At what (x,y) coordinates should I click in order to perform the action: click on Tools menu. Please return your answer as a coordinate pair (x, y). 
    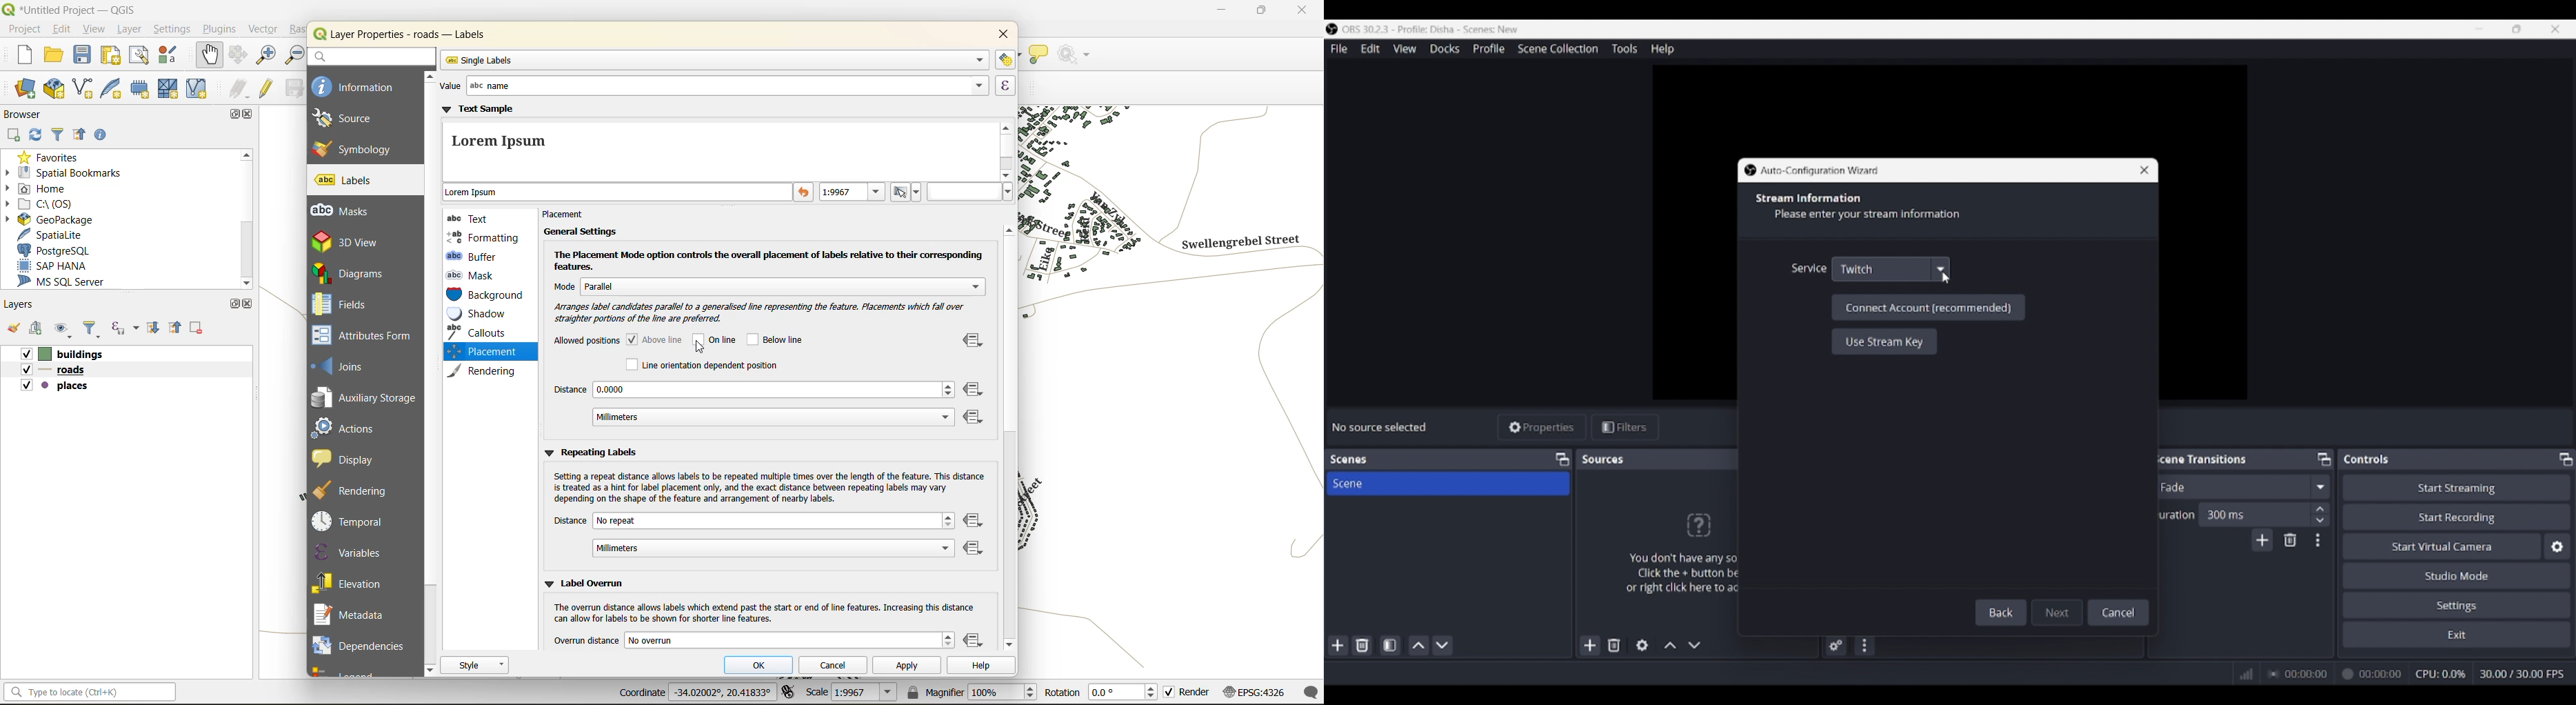
    Looking at the image, I should click on (1624, 48).